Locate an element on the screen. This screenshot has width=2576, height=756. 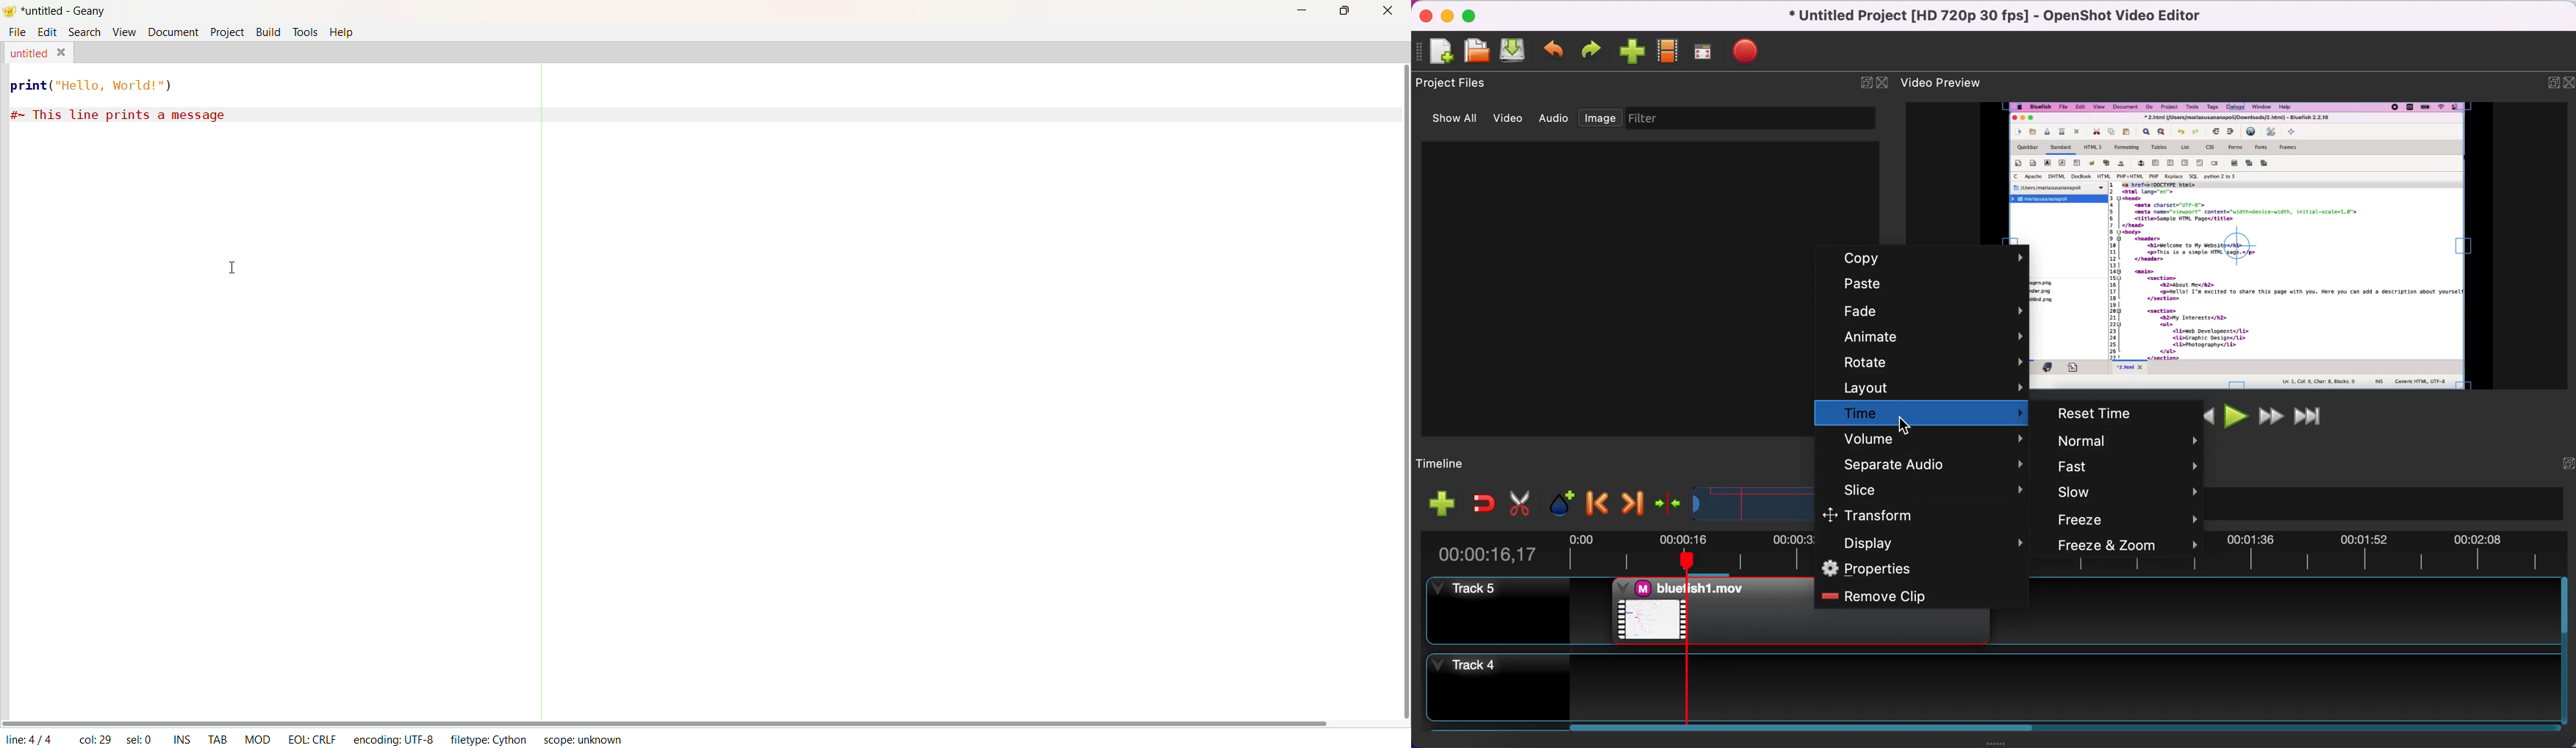
fade is located at coordinates (1925, 310).